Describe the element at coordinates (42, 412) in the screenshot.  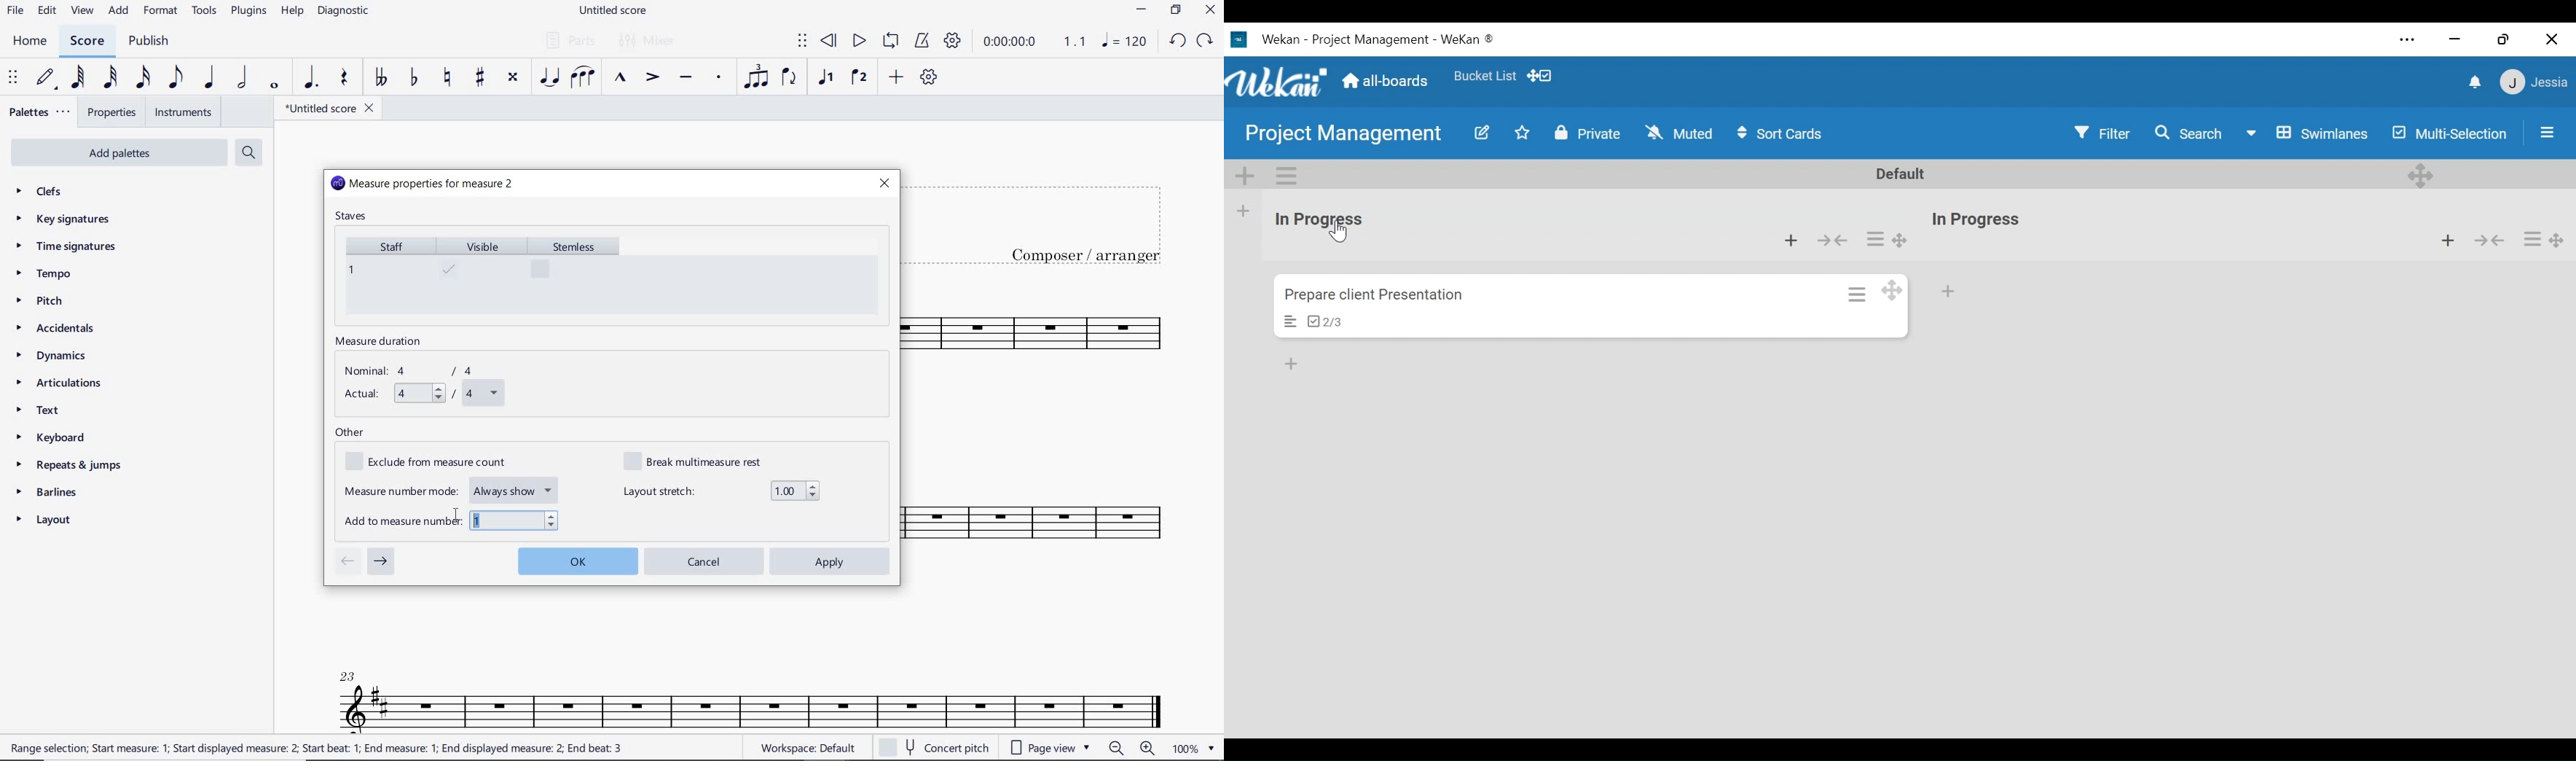
I see `TEXT` at that location.